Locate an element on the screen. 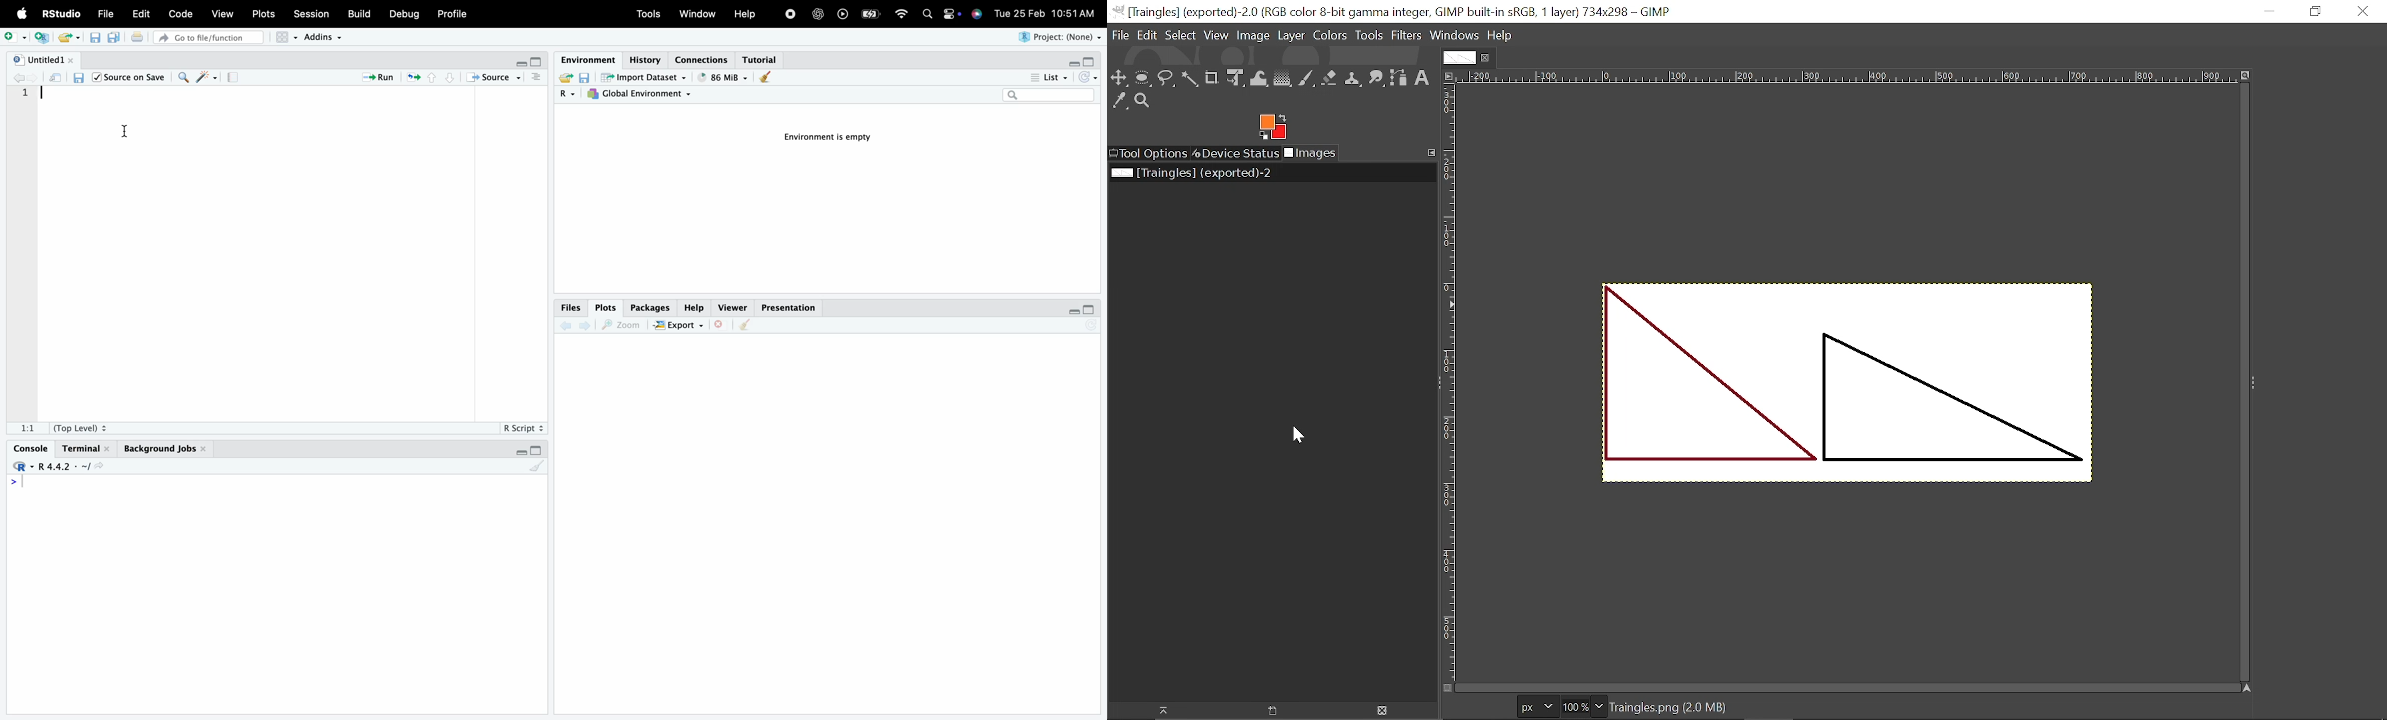 This screenshot has width=2408, height=728. Tutorial is located at coordinates (763, 59).